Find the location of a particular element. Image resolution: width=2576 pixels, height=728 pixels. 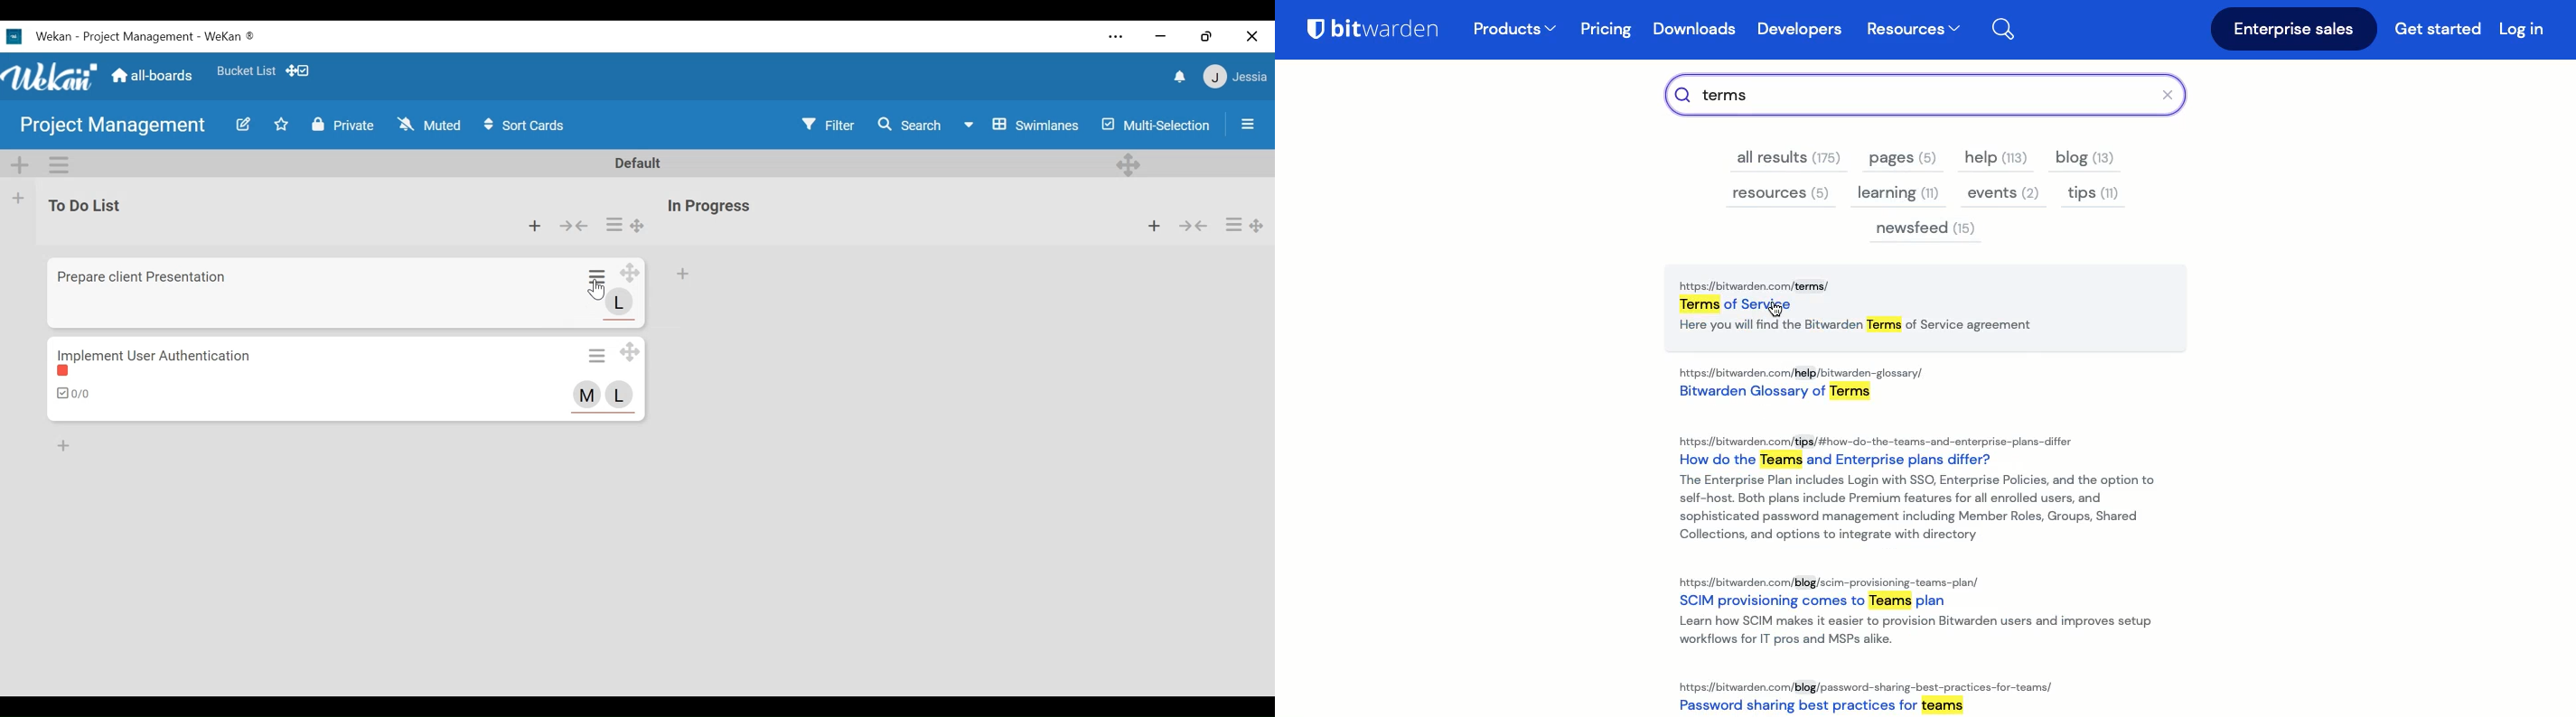

Cursor is located at coordinates (1773, 311).